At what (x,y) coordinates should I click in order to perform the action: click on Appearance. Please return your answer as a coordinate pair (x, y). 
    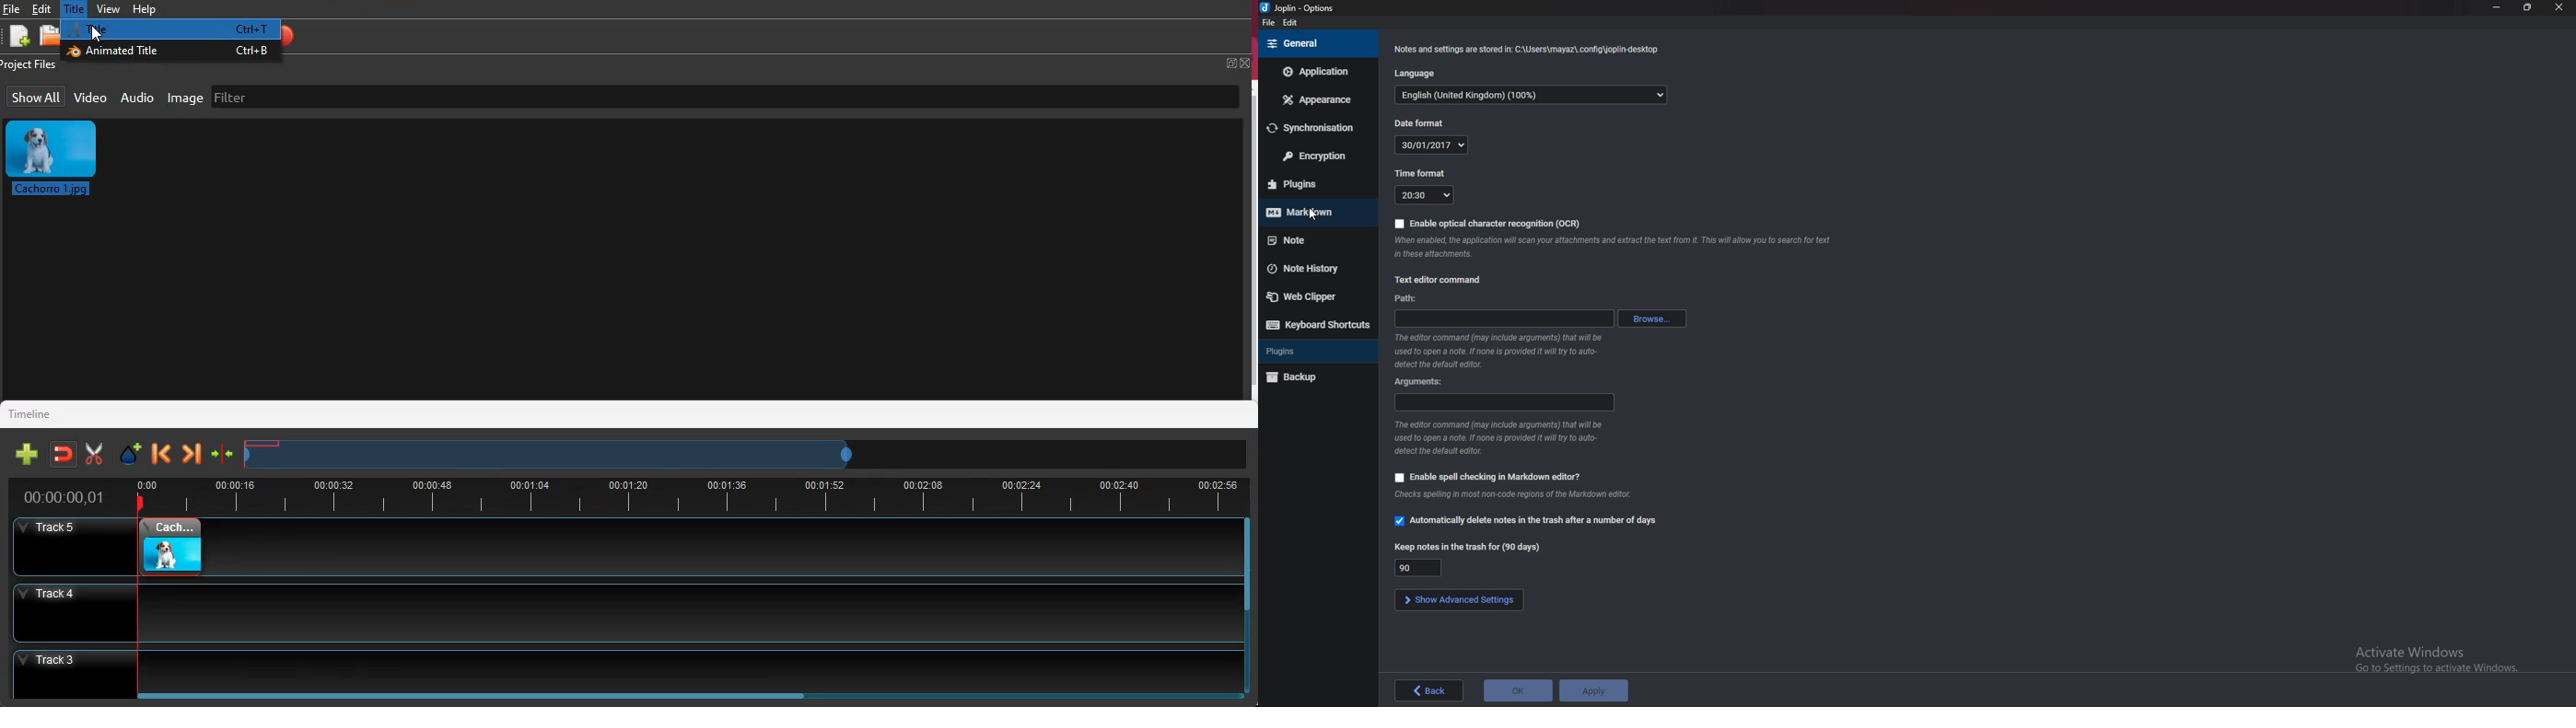
    Looking at the image, I should click on (1318, 100).